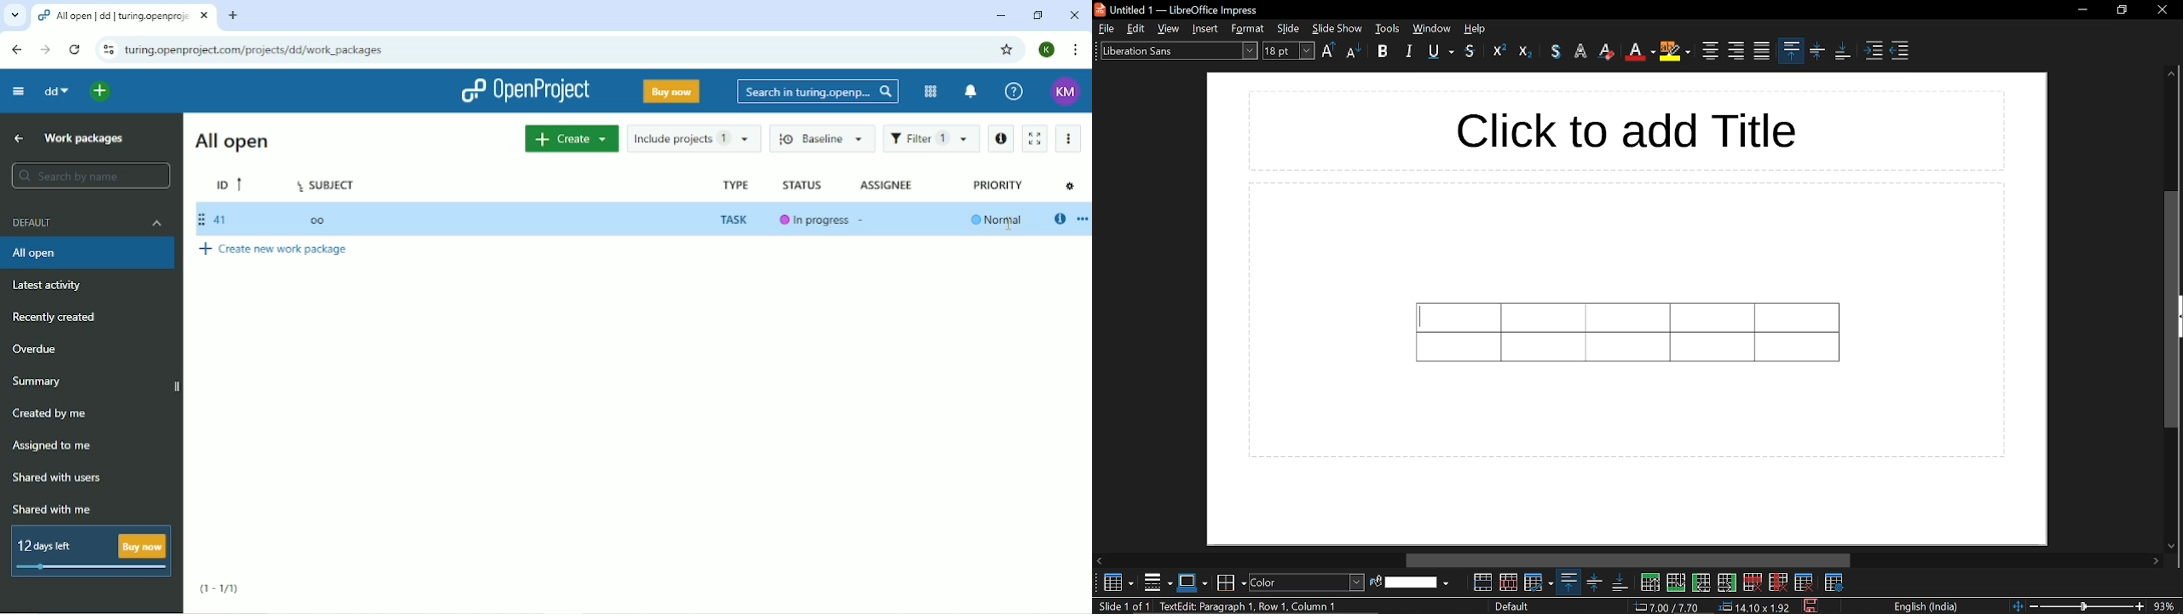  Describe the element at coordinates (77, 50) in the screenshot. I see `Reload this page` at that location.